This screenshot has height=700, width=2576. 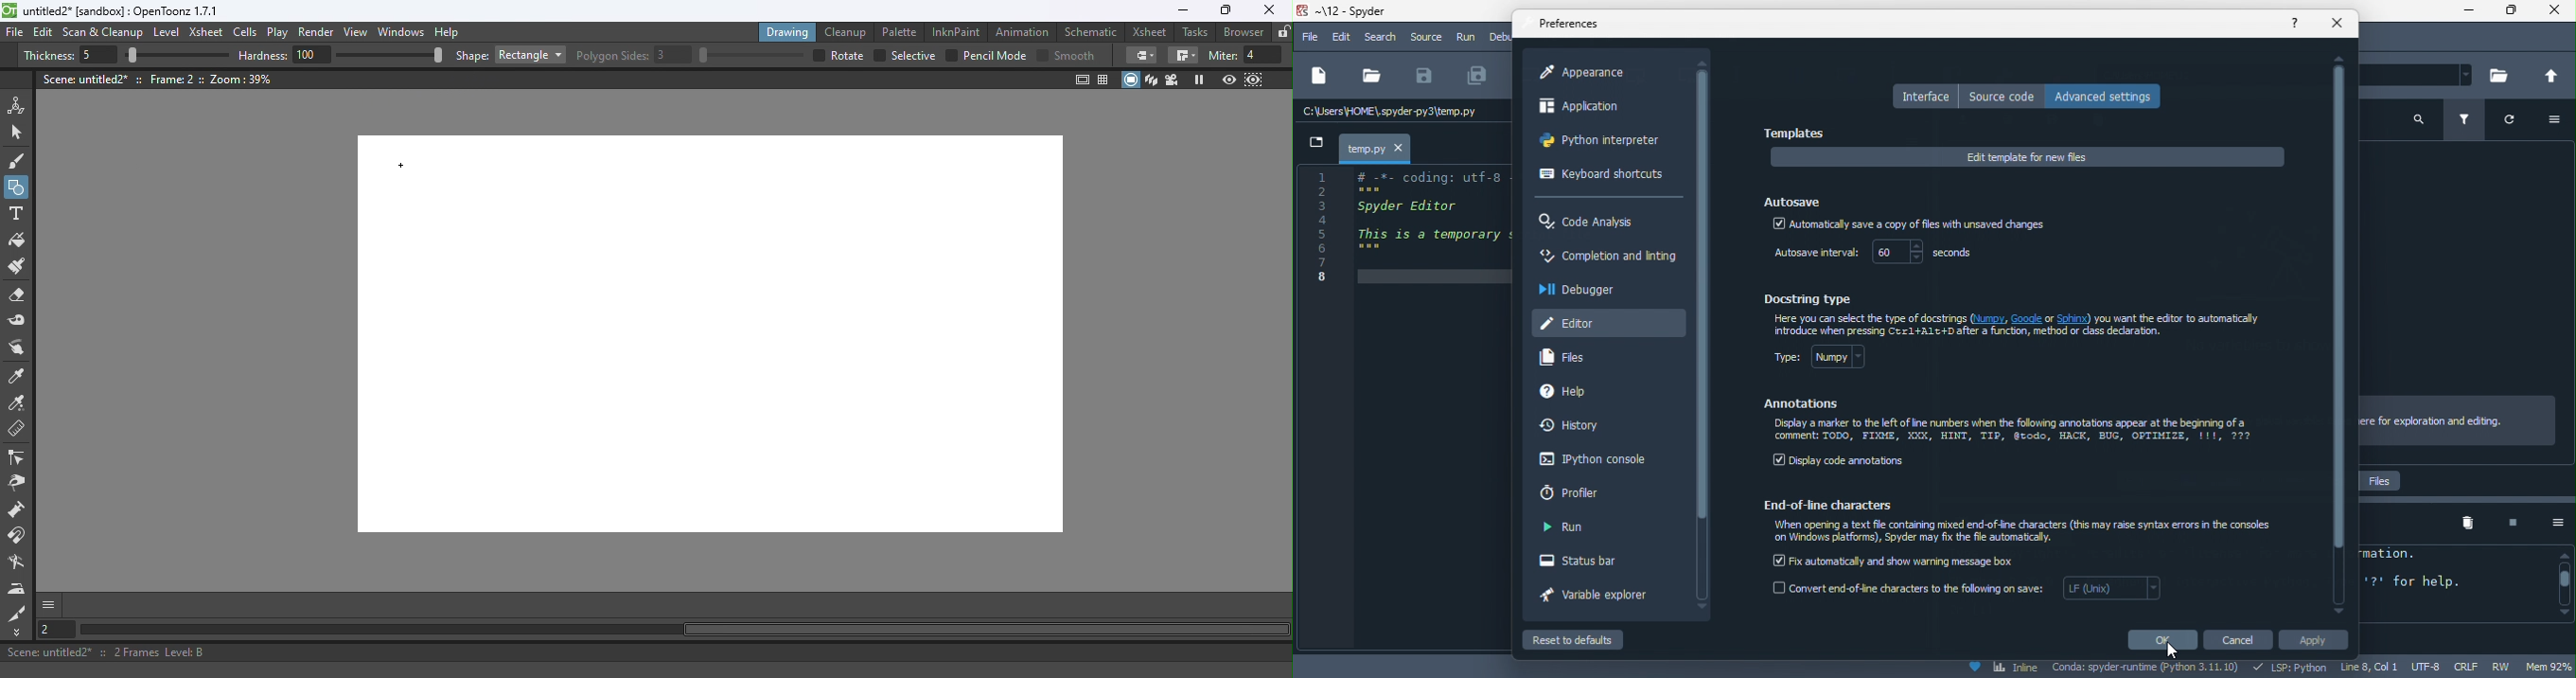 What do you see at coordinates (530, 55) in the screenshot?
I see `Rectangle ` at bounding box center [530, 55].